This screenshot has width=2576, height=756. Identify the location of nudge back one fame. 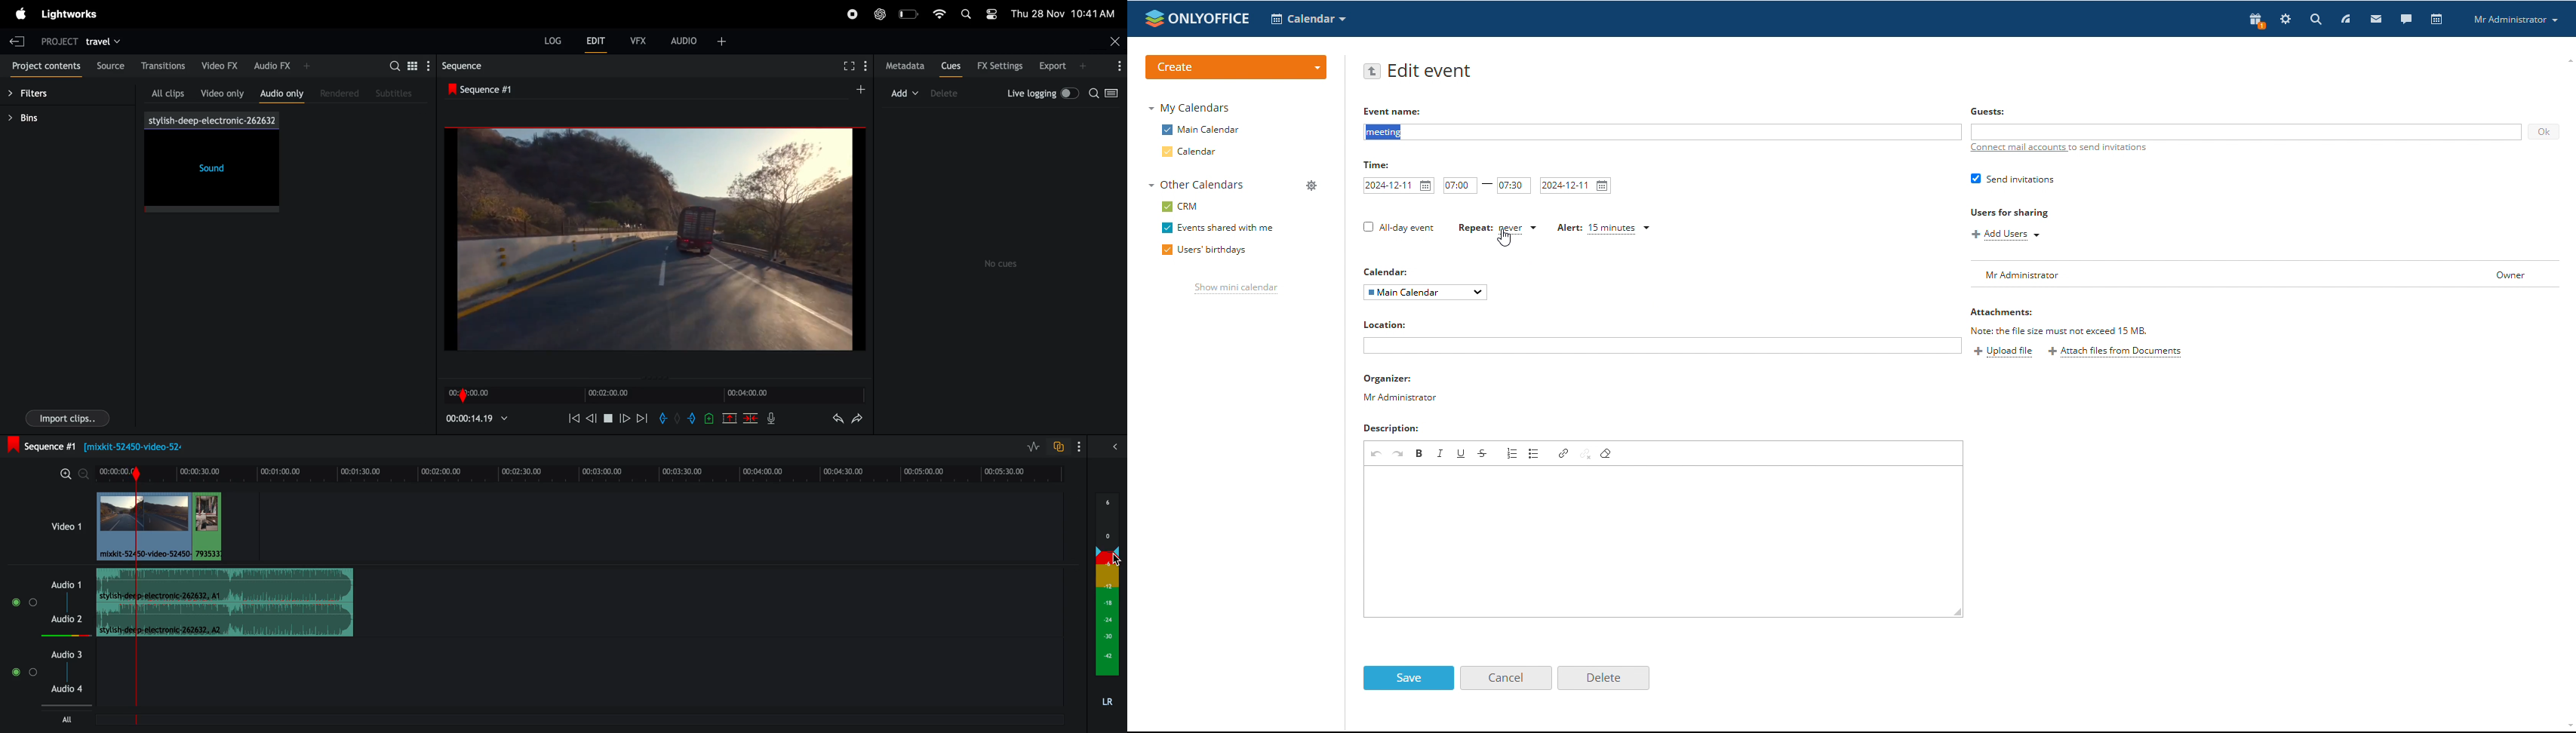
(592, 417).